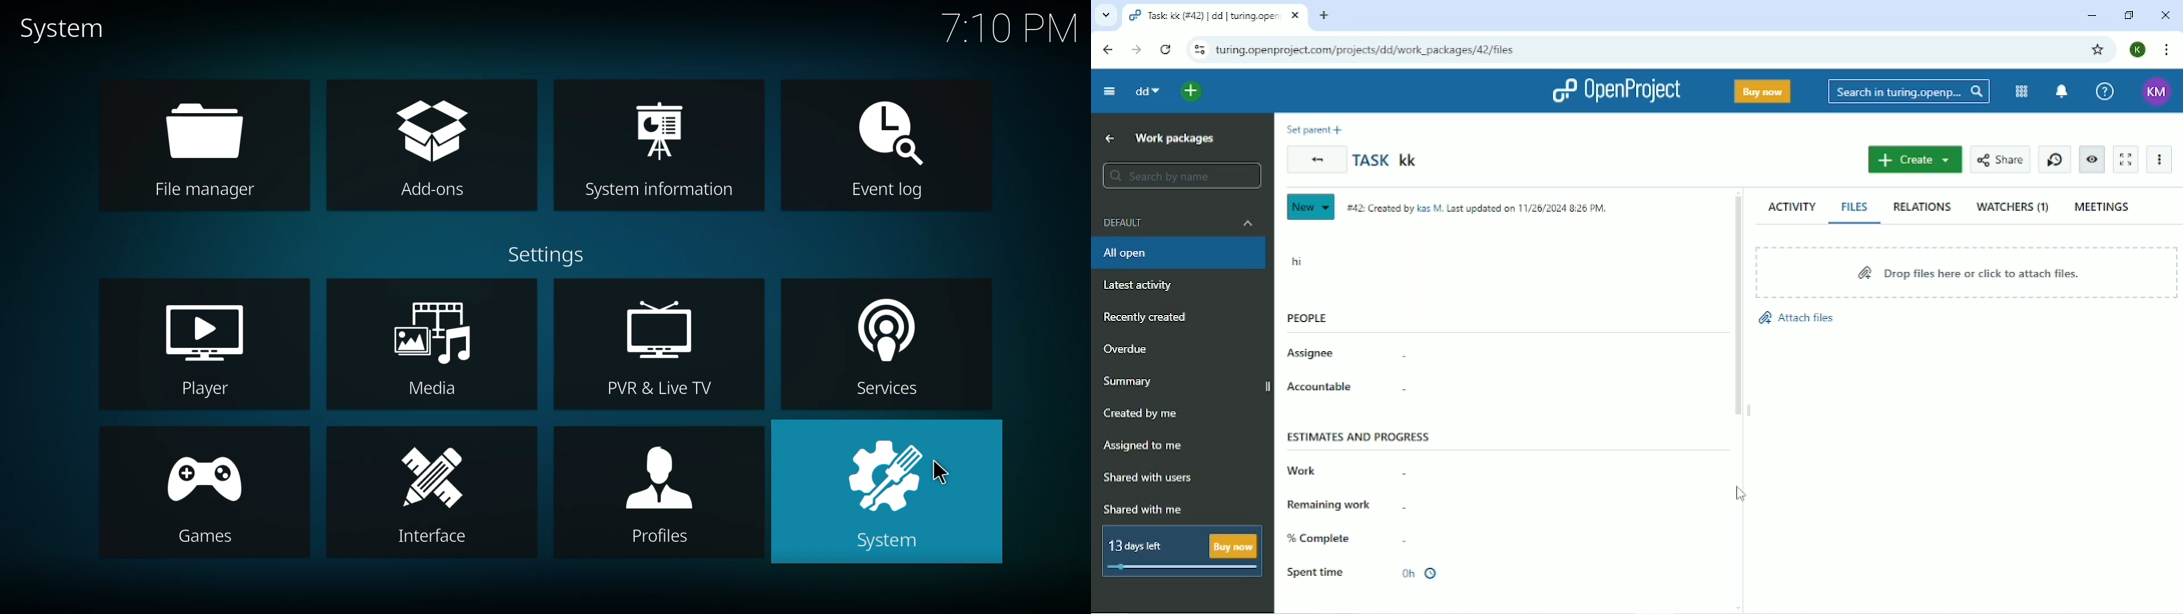 Image resolution: width=2184 pixels, height=616 pixels. Describe the element at coordinates (206, 348) in the screenshot. I see `player` at that location.